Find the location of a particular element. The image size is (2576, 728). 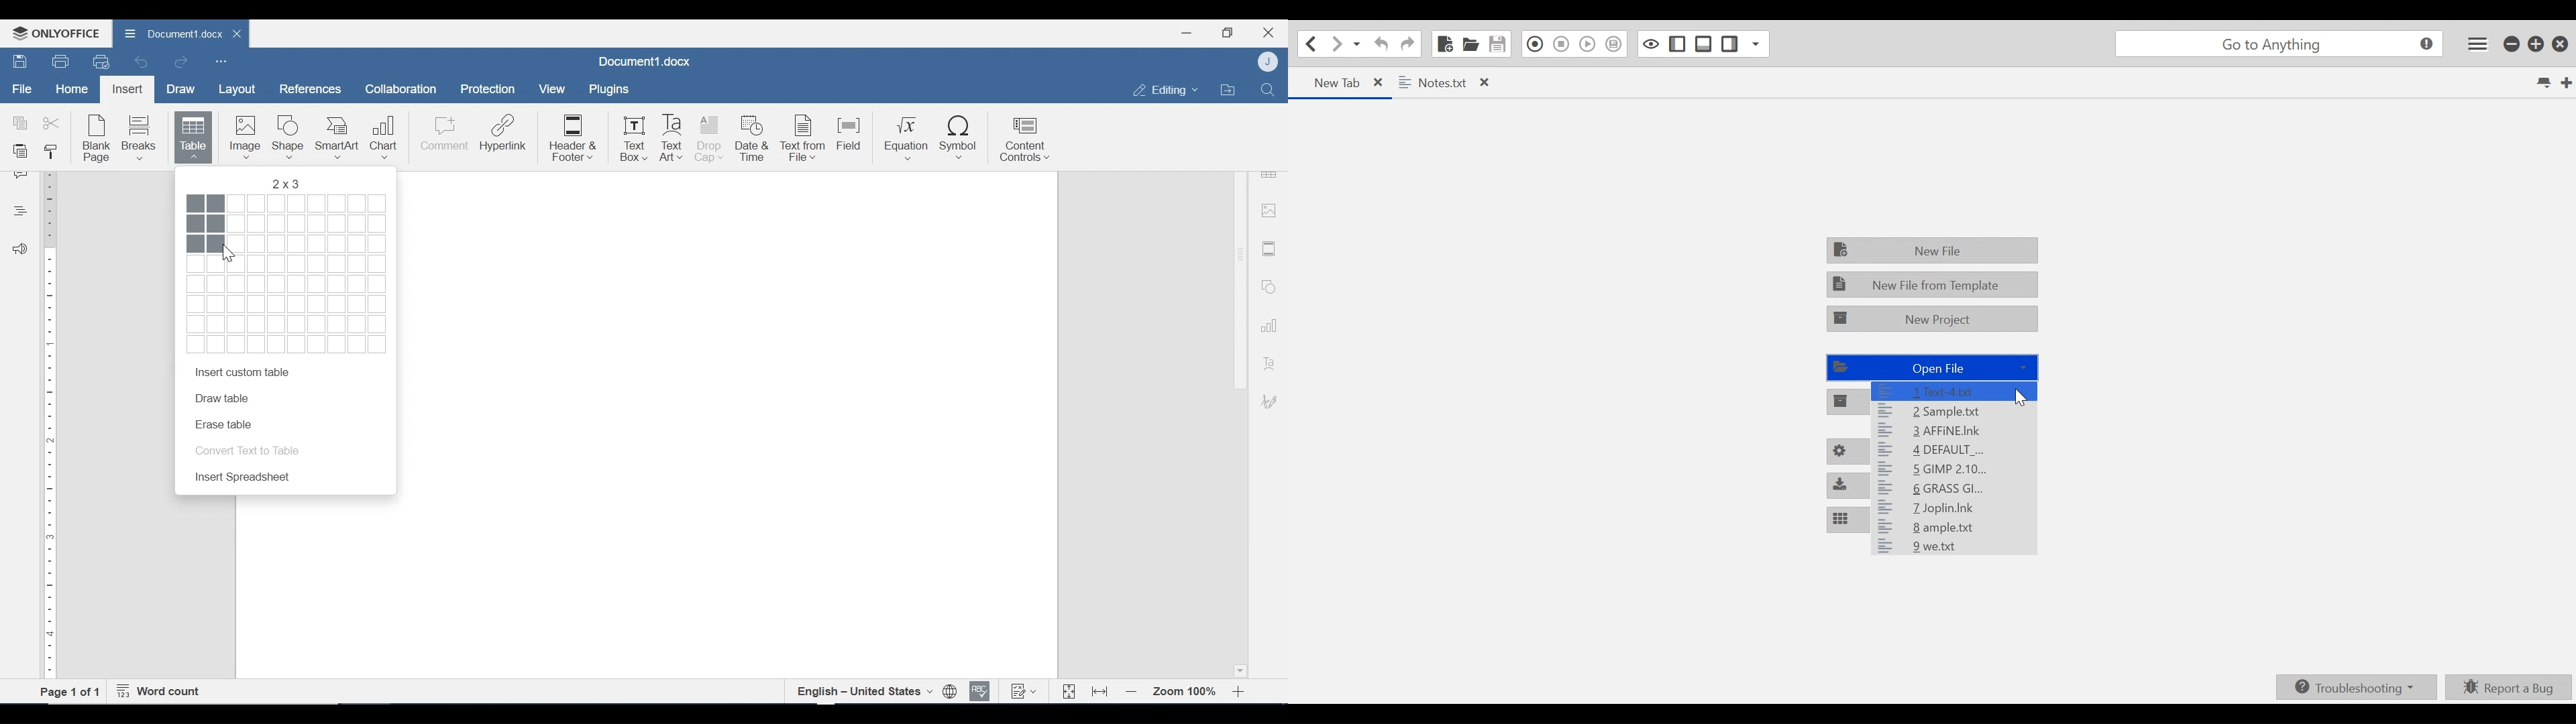

Zoom out is located at coordinates (1132, 692).